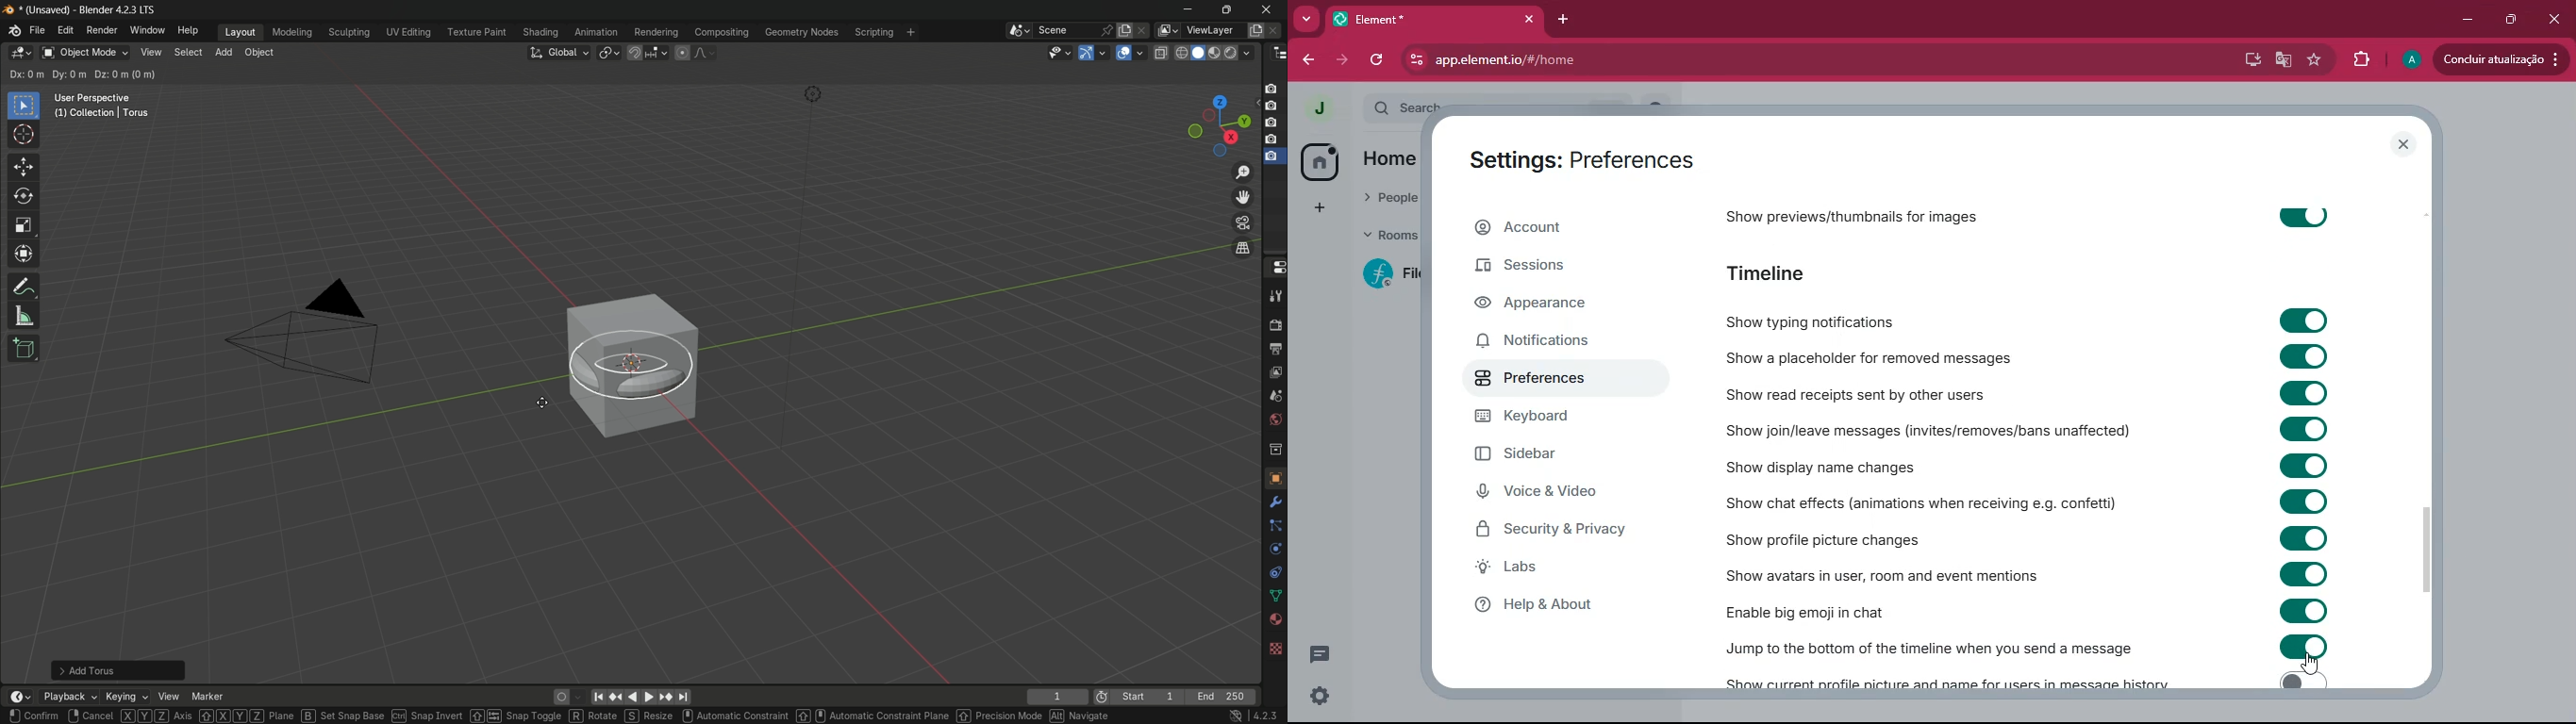  I want to click on refresh, so click(1374, 61).